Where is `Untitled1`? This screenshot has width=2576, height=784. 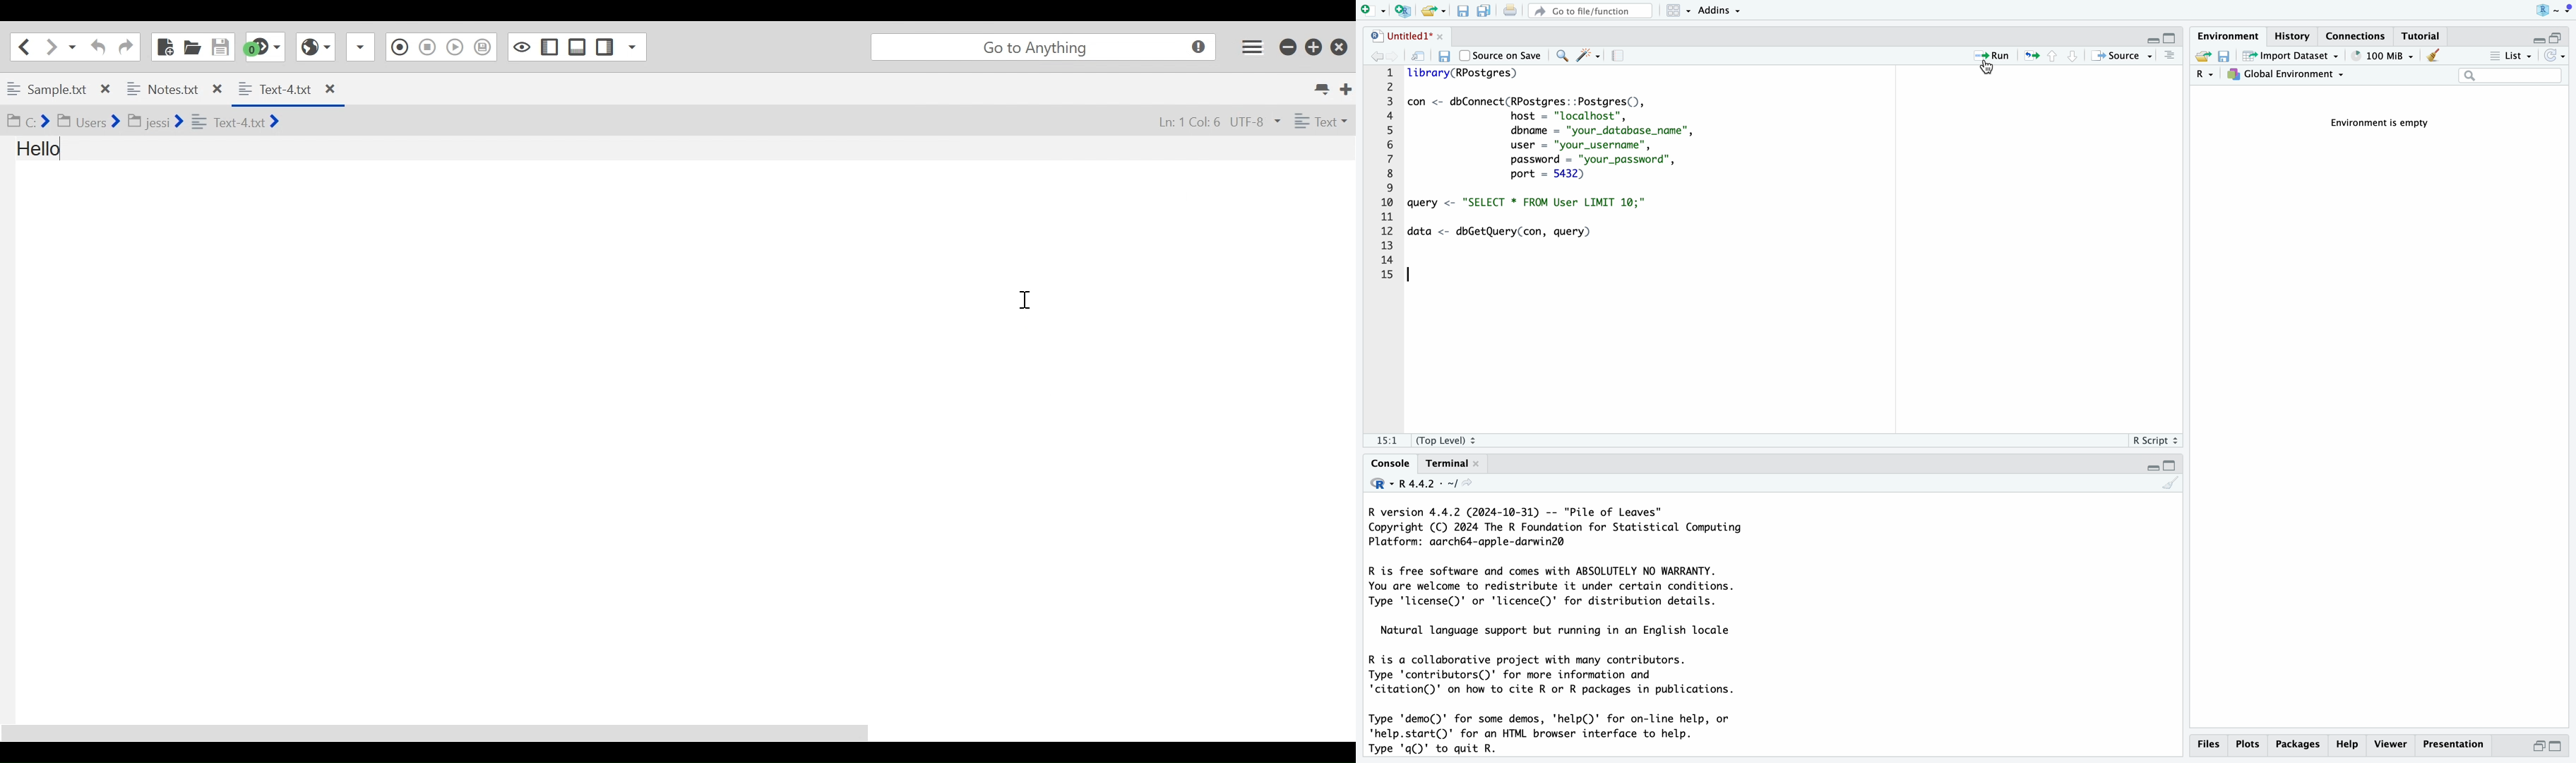 Untitled1 is located at coordinates (1392, 34).